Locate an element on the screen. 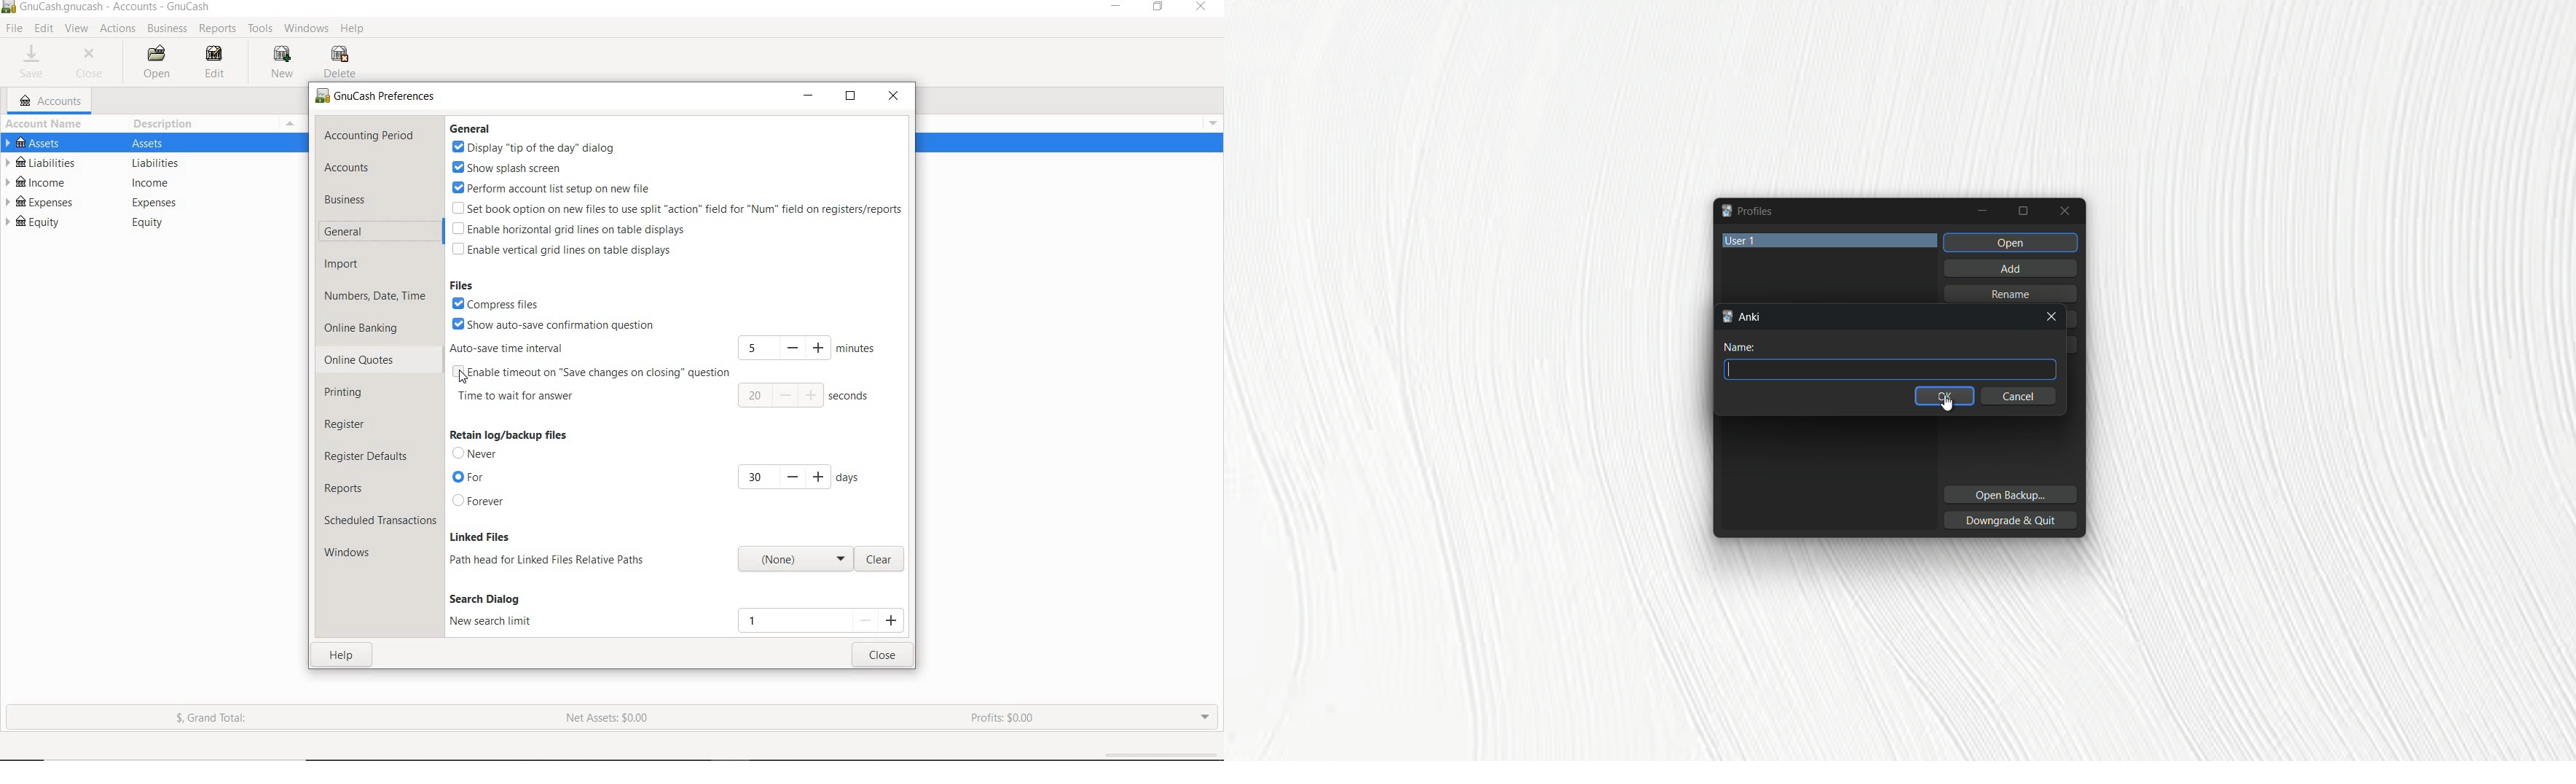 The height and width of the screenshot is (784, 2576). enable horizontal grid lines is located at coordinates (570, 229).